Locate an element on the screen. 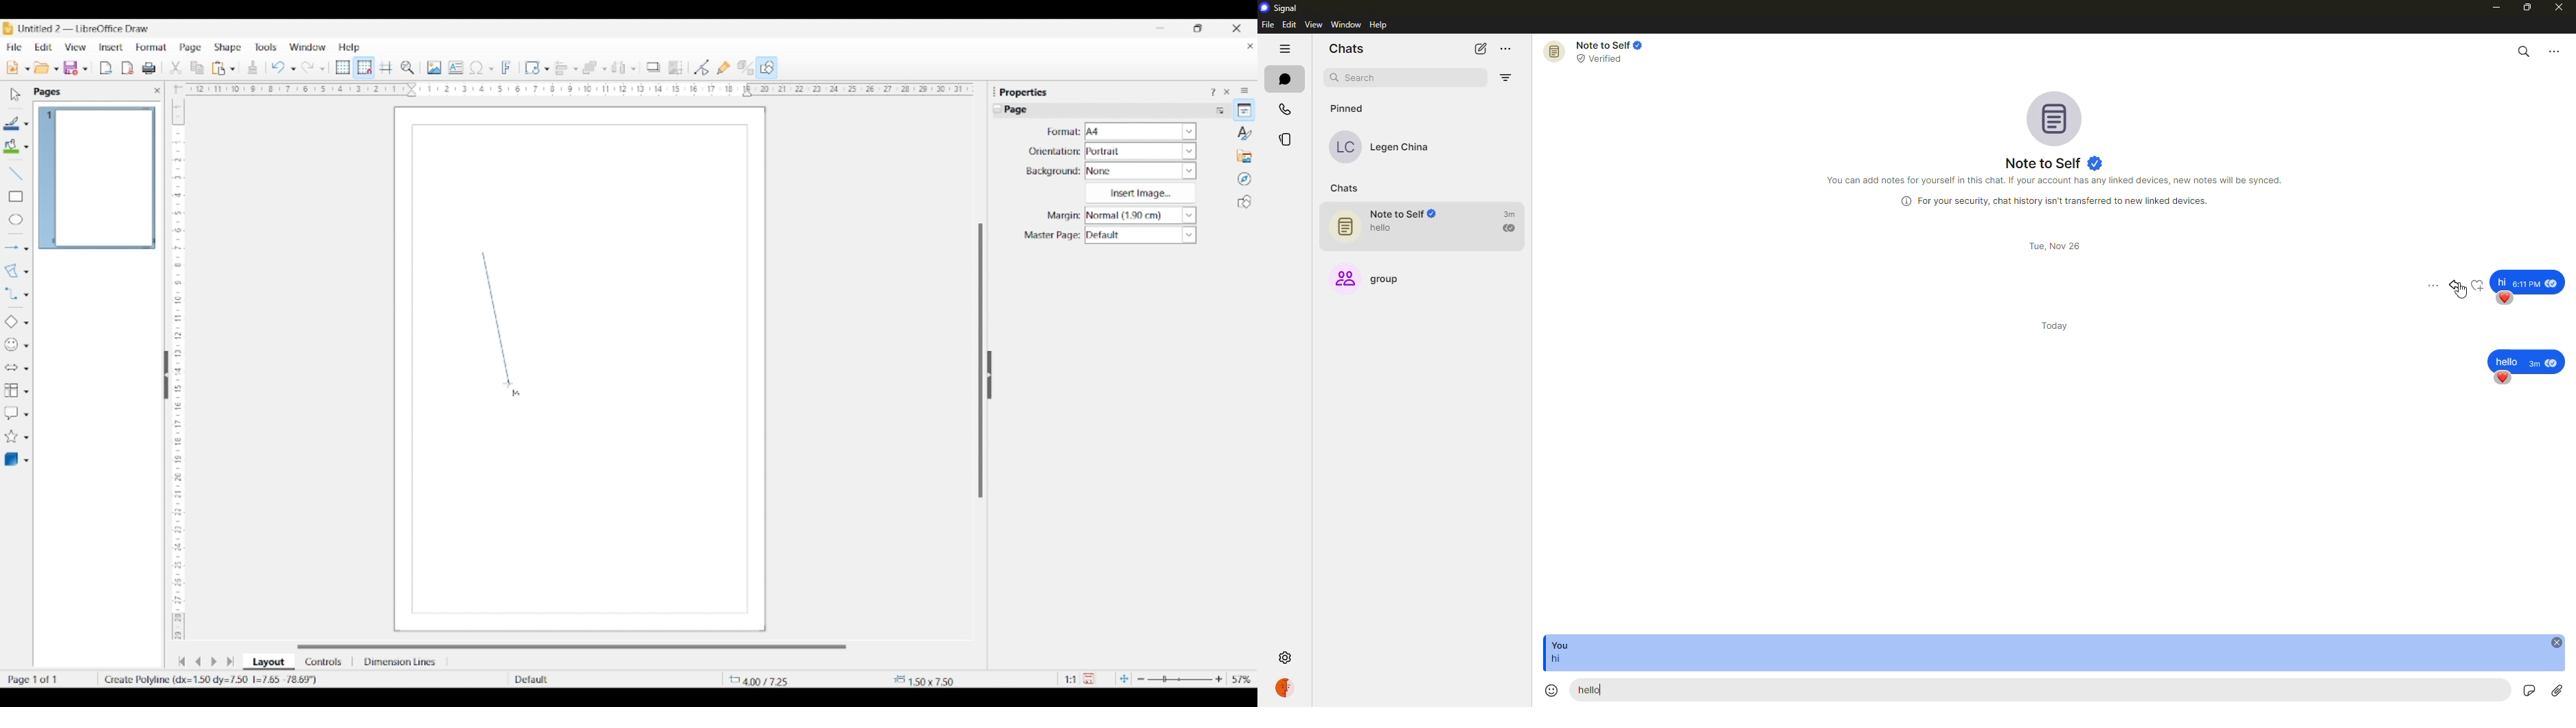 Image resolution: width=2576 pixels, height=728 pixels. Indicates margin settings is located at coordinates (1062, 216).